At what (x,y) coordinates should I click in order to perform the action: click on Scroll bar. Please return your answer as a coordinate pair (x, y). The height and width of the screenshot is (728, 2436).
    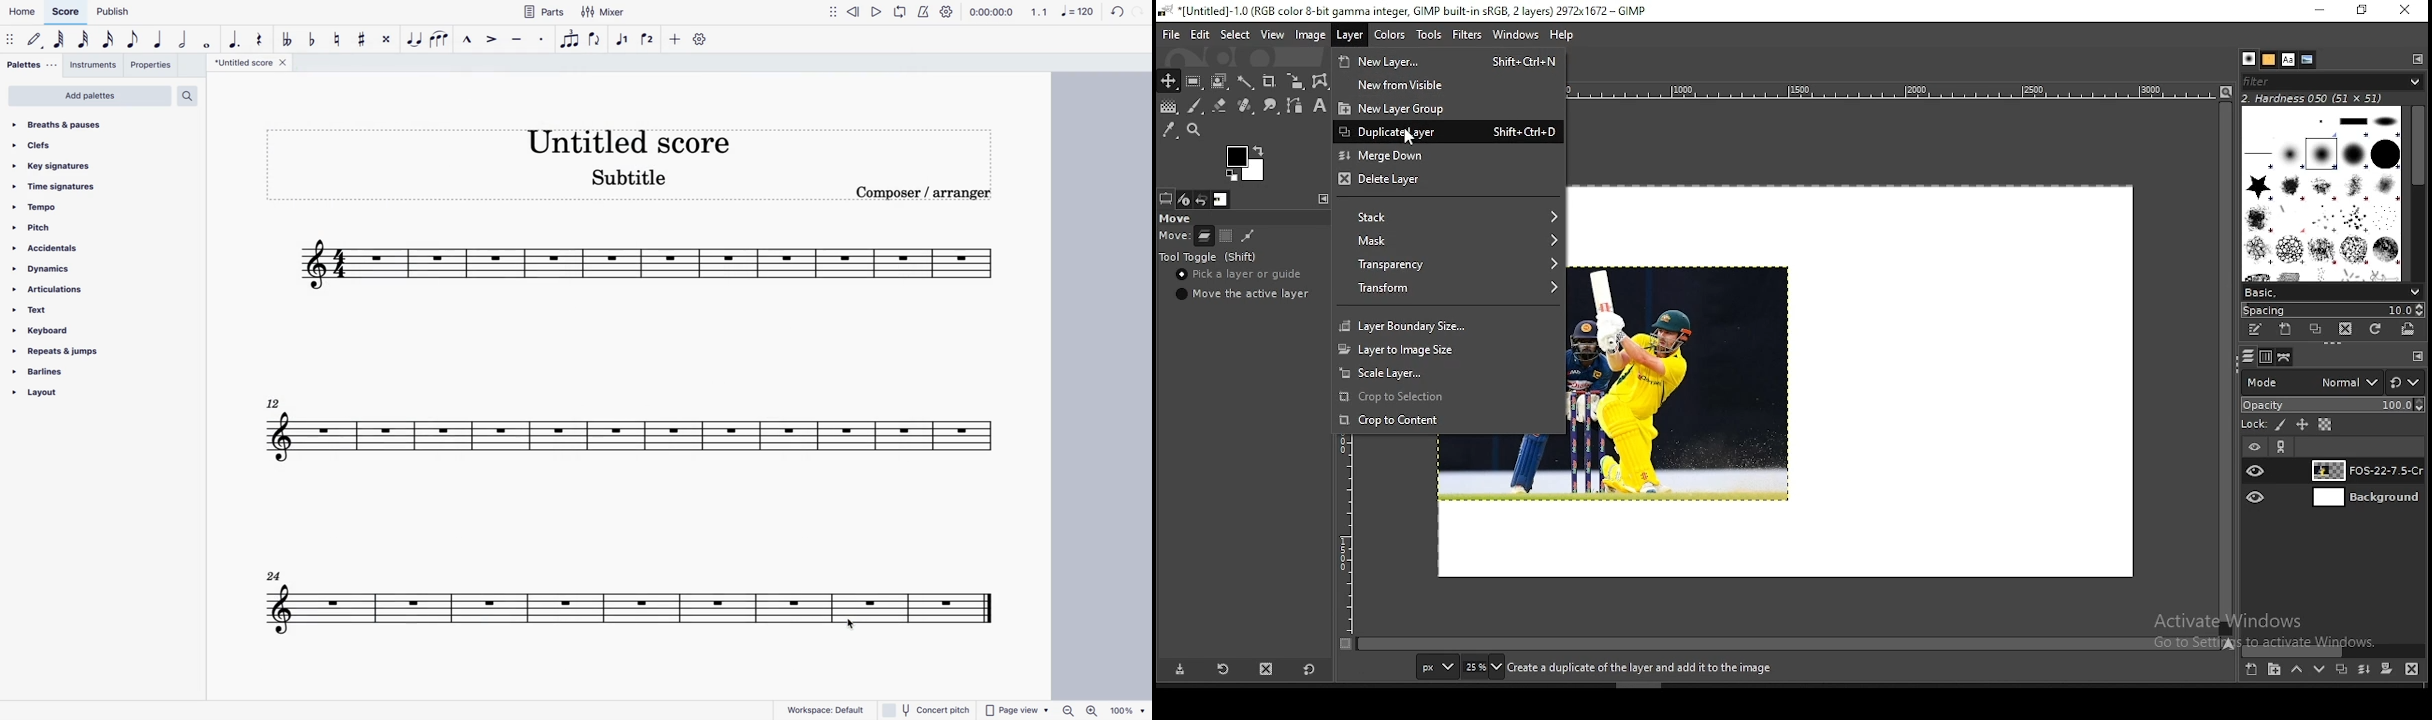
    Looking at the image, I should click on (2419, 190).